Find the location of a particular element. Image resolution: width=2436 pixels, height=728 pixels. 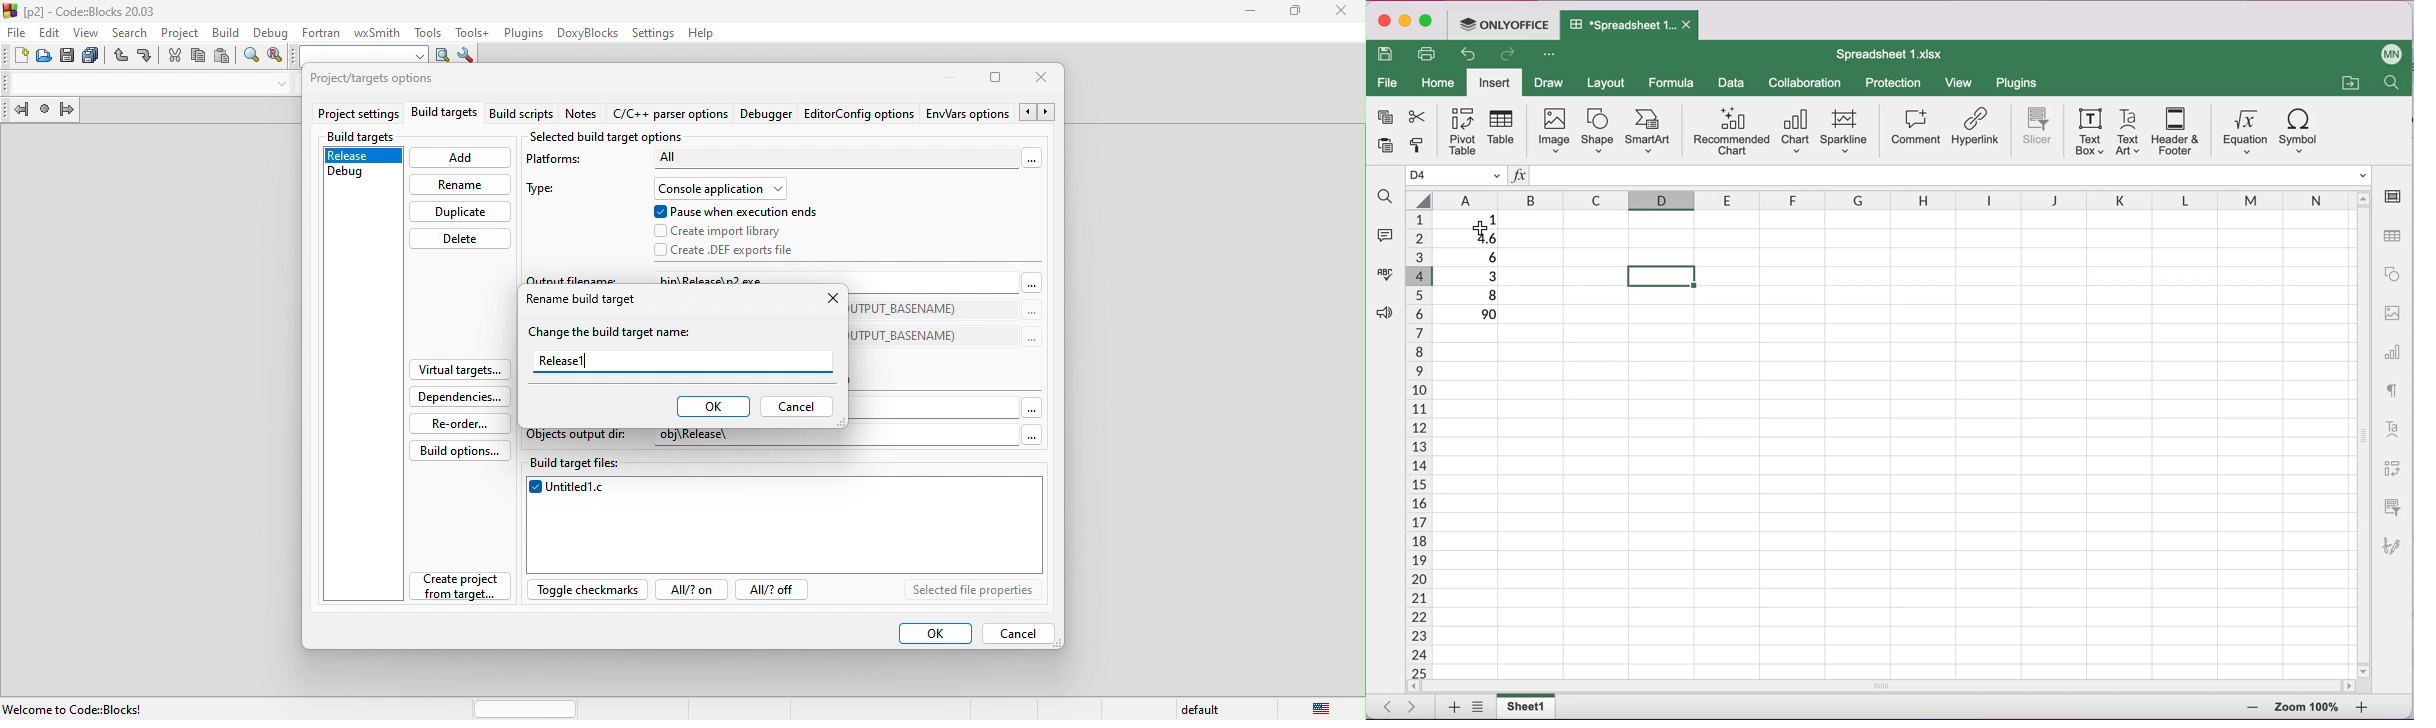

zoom in is located at coordinates (2363, 707).